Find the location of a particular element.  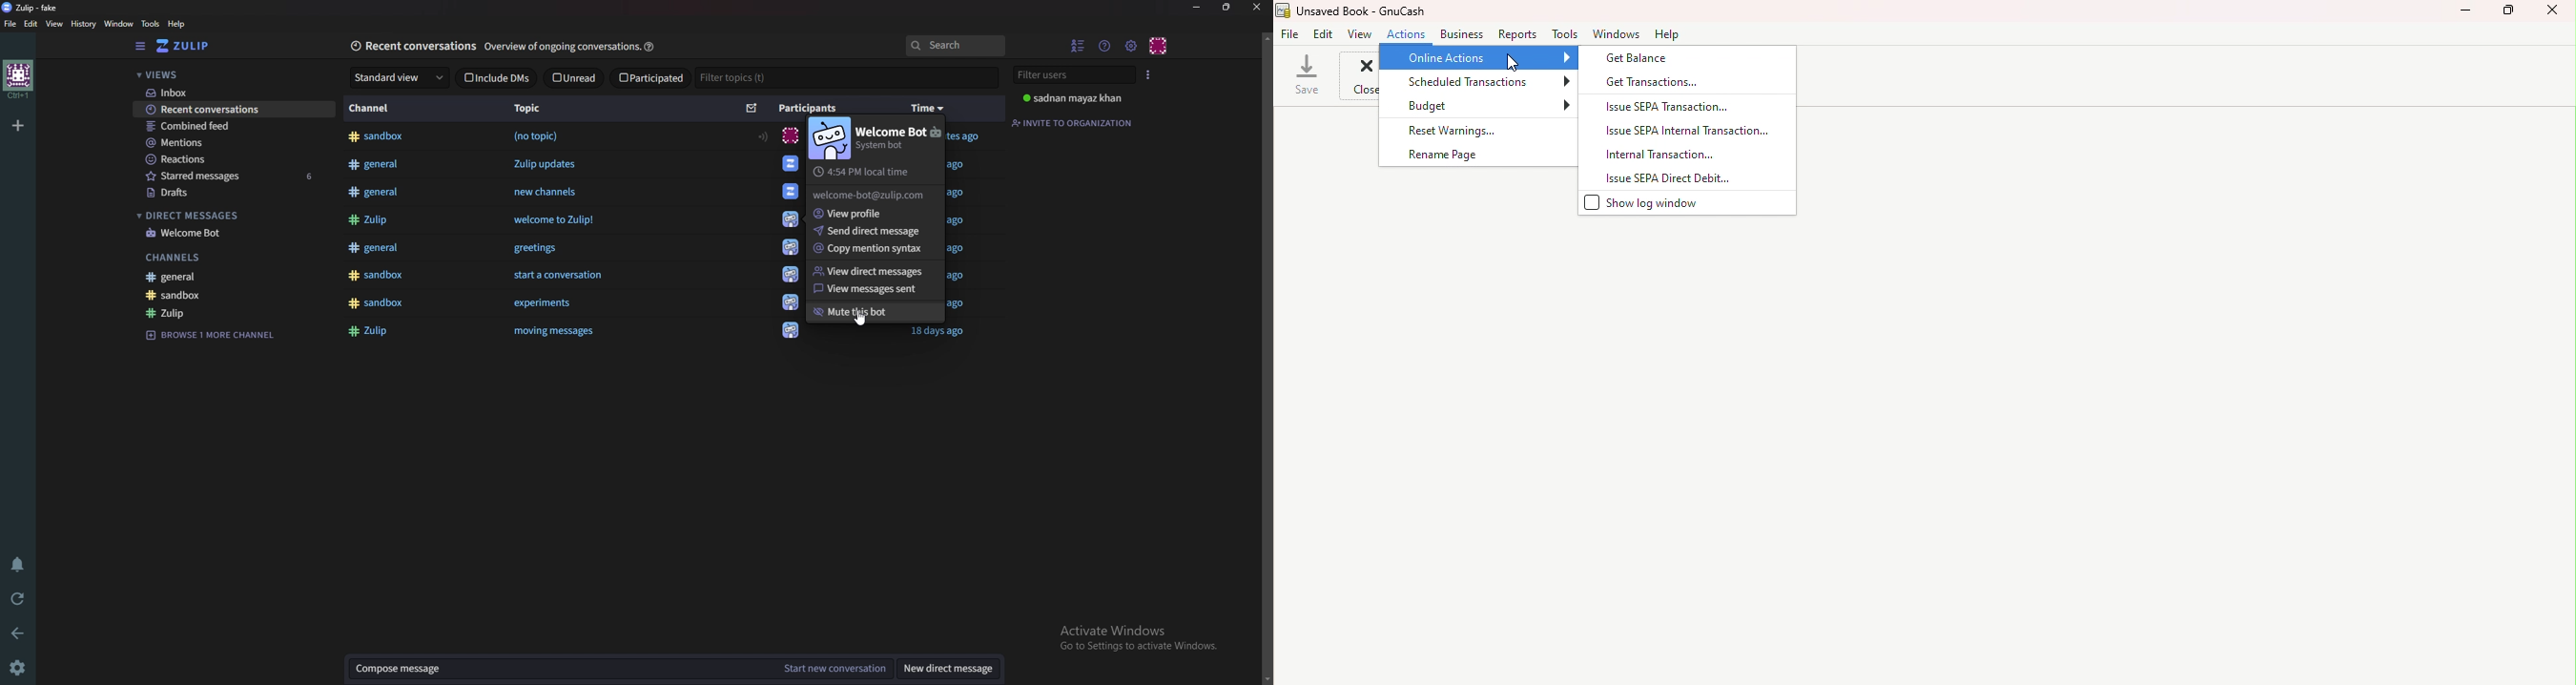

Business is located at coordinates (1462, 33).